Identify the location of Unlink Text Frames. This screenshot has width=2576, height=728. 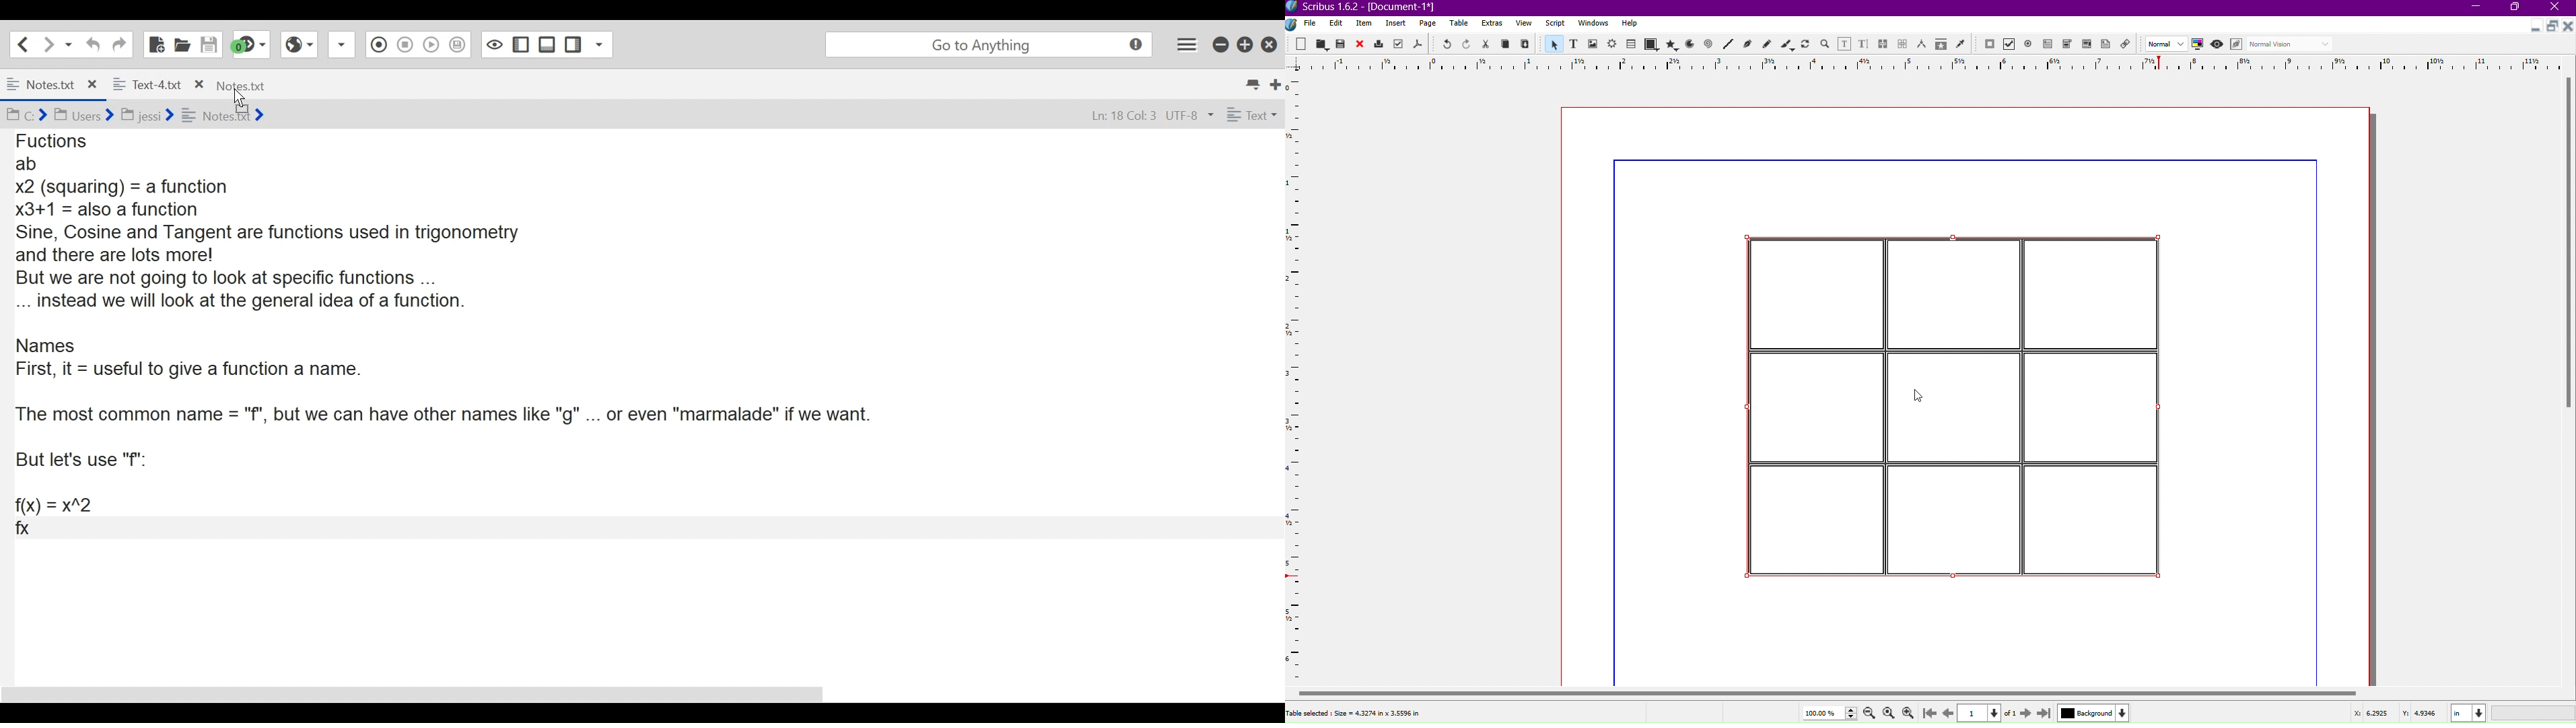
(1903, 43).